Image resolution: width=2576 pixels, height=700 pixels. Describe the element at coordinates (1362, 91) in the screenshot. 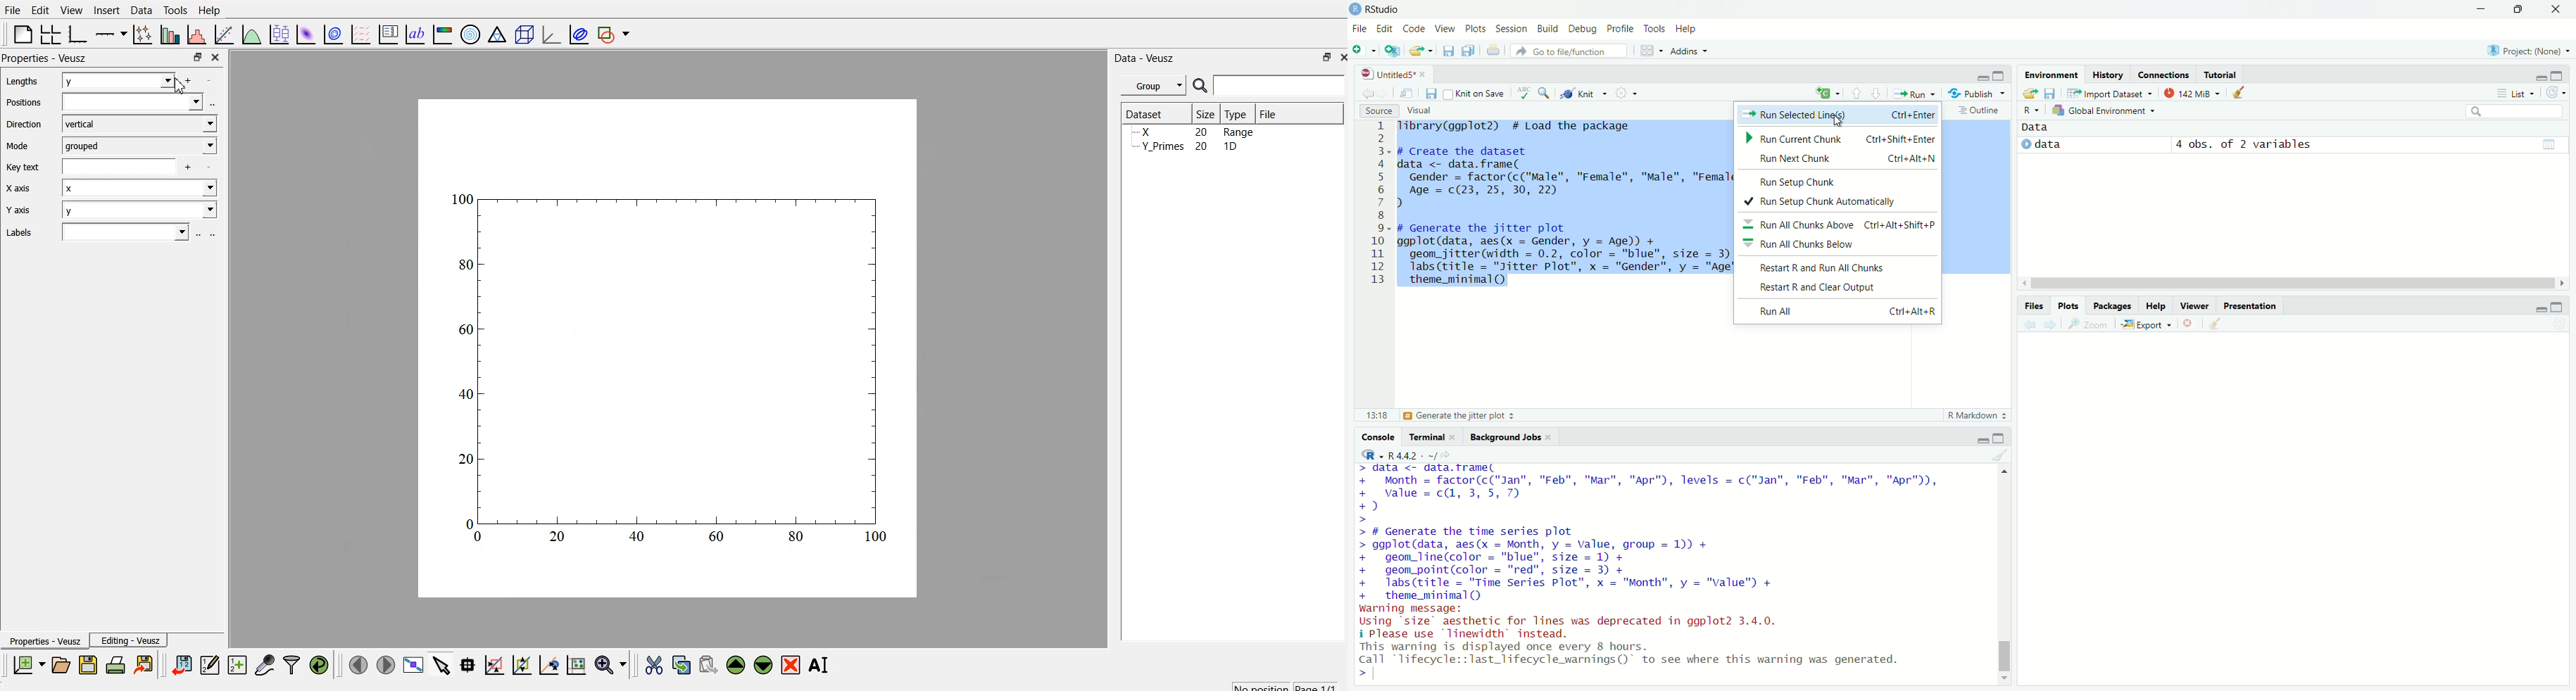

I see `go back to the previous source location` at that location.